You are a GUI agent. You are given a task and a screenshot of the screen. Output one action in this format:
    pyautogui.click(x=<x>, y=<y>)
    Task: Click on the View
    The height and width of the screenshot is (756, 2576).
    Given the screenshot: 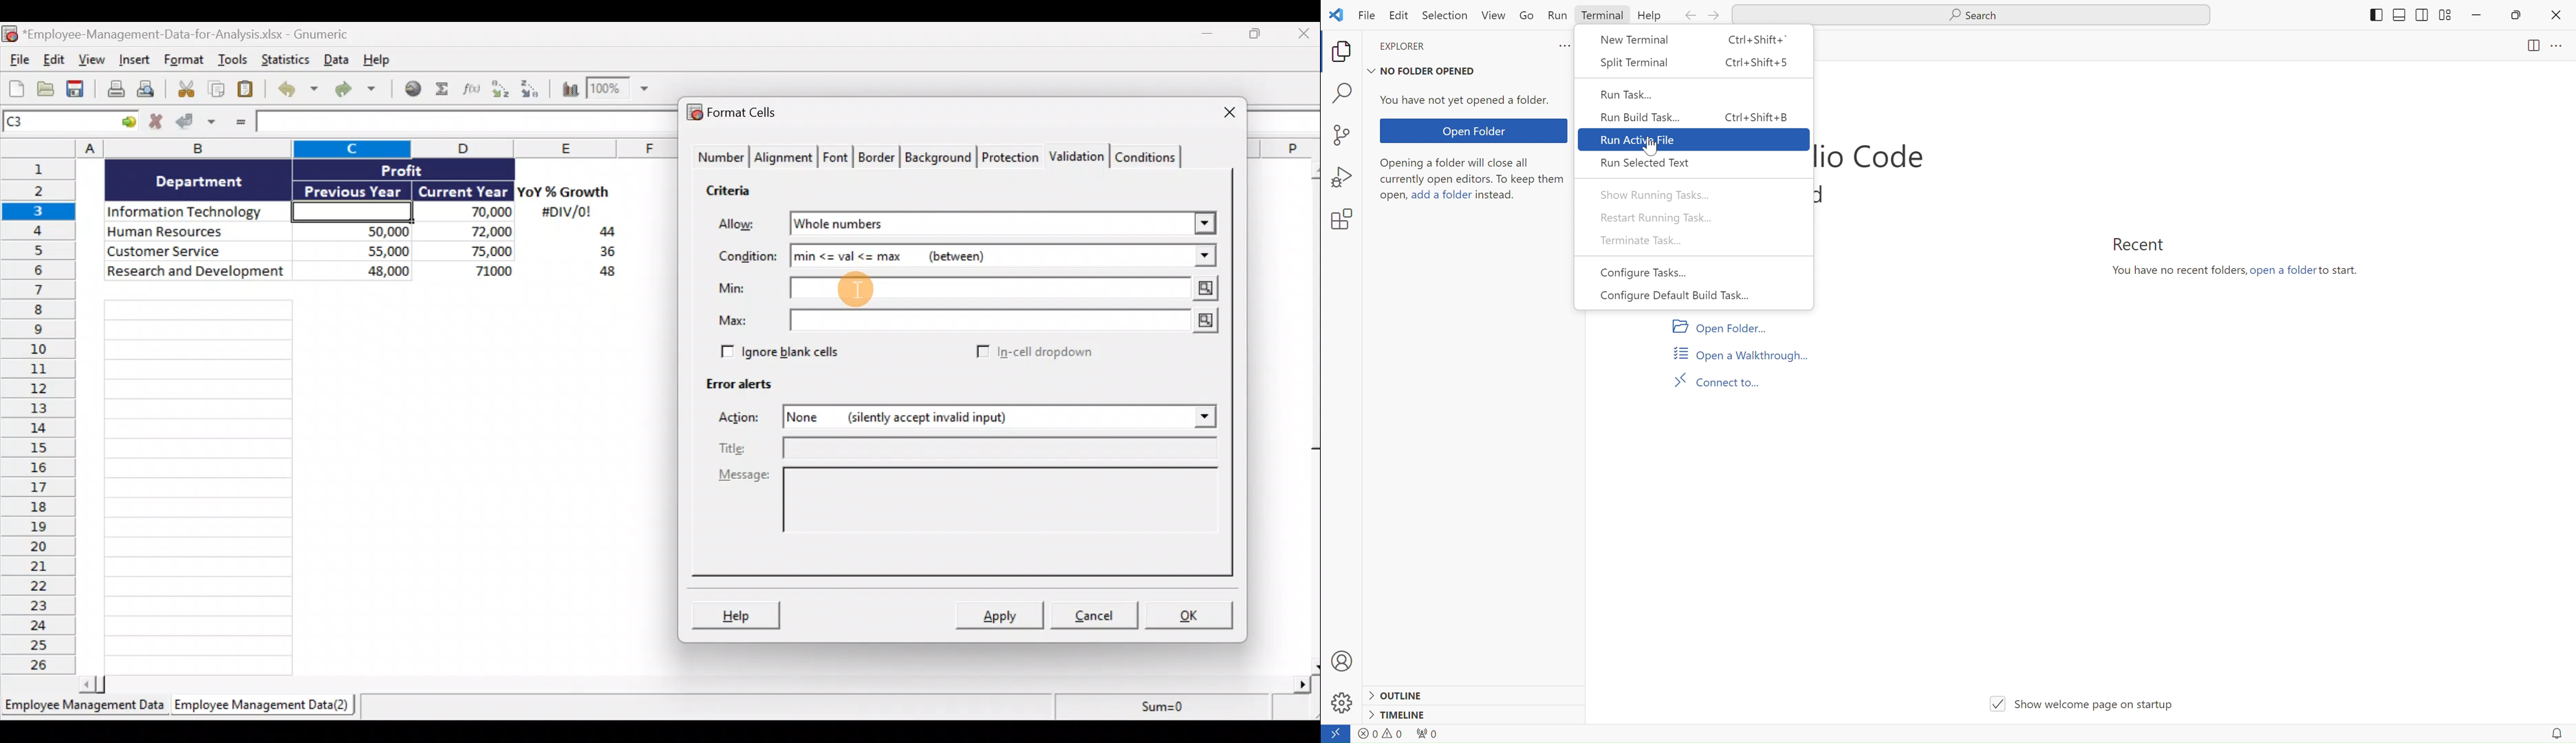 What is the action you would take?
    pyautogui.click(x=94, y=61)
    